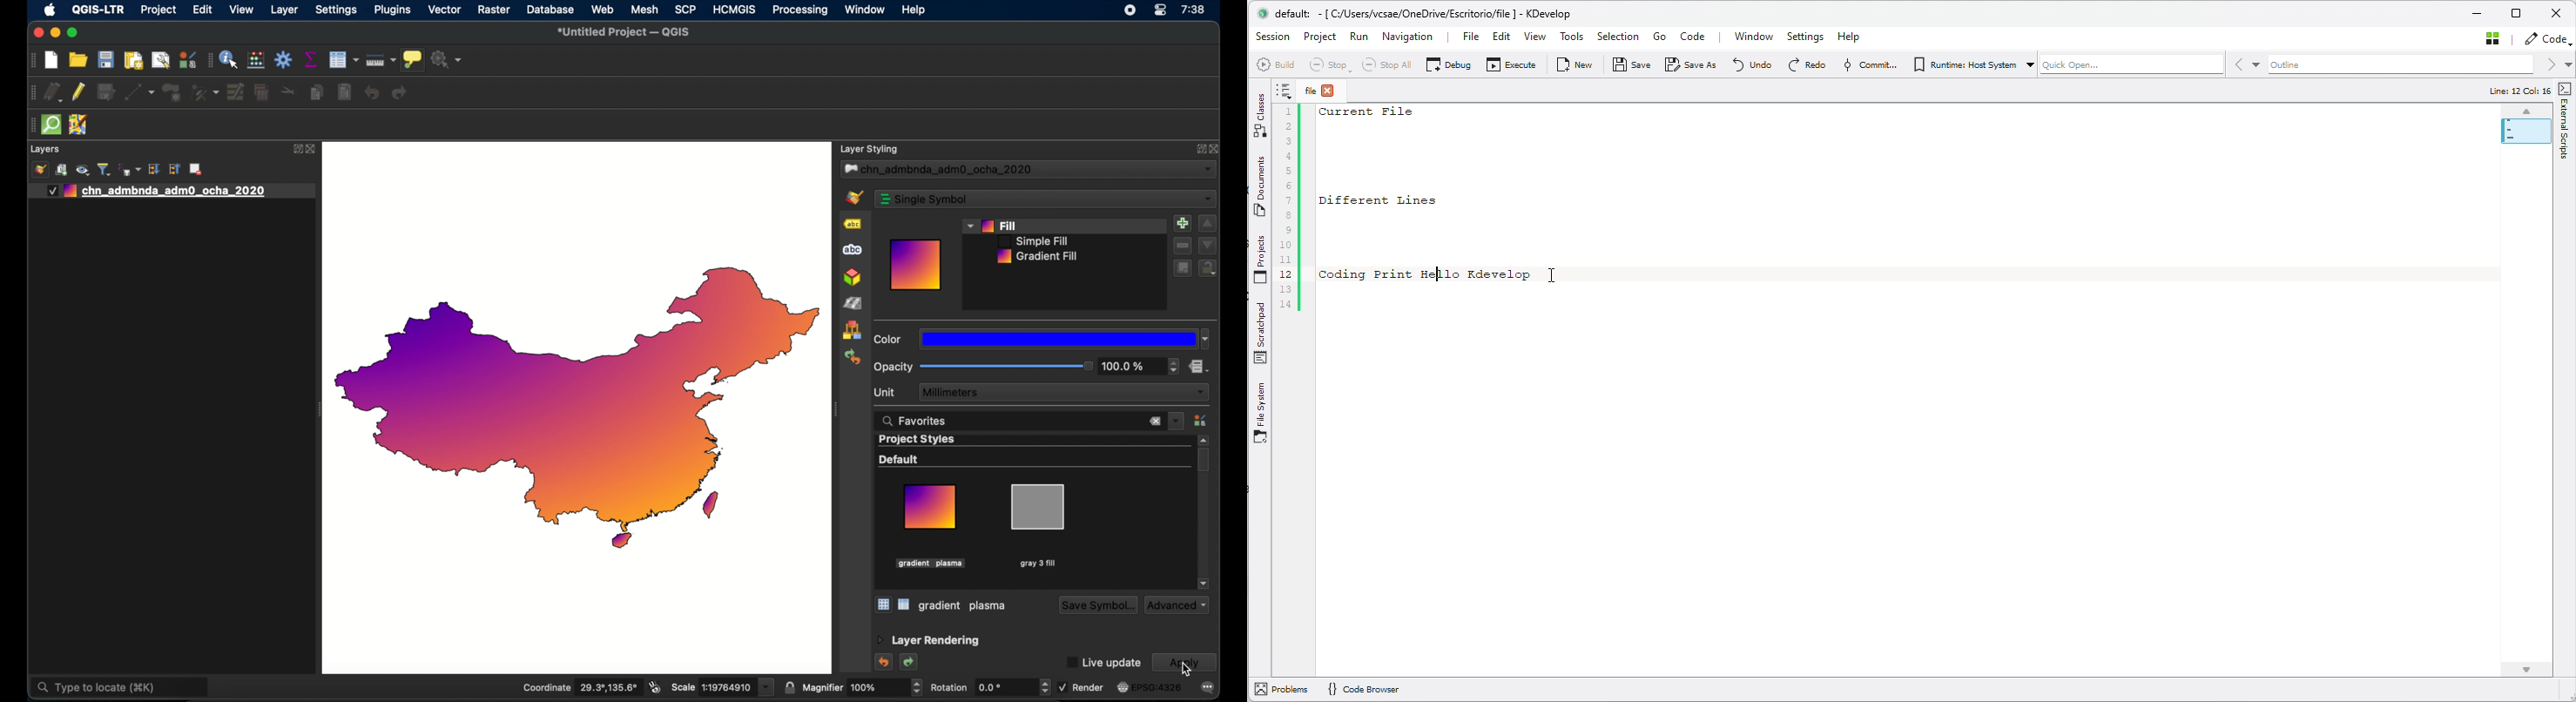 This screenshot has width=2576, height=728. Describe the element at coordinates (853, 198) in the screenshot. I see `symbology` at that location.